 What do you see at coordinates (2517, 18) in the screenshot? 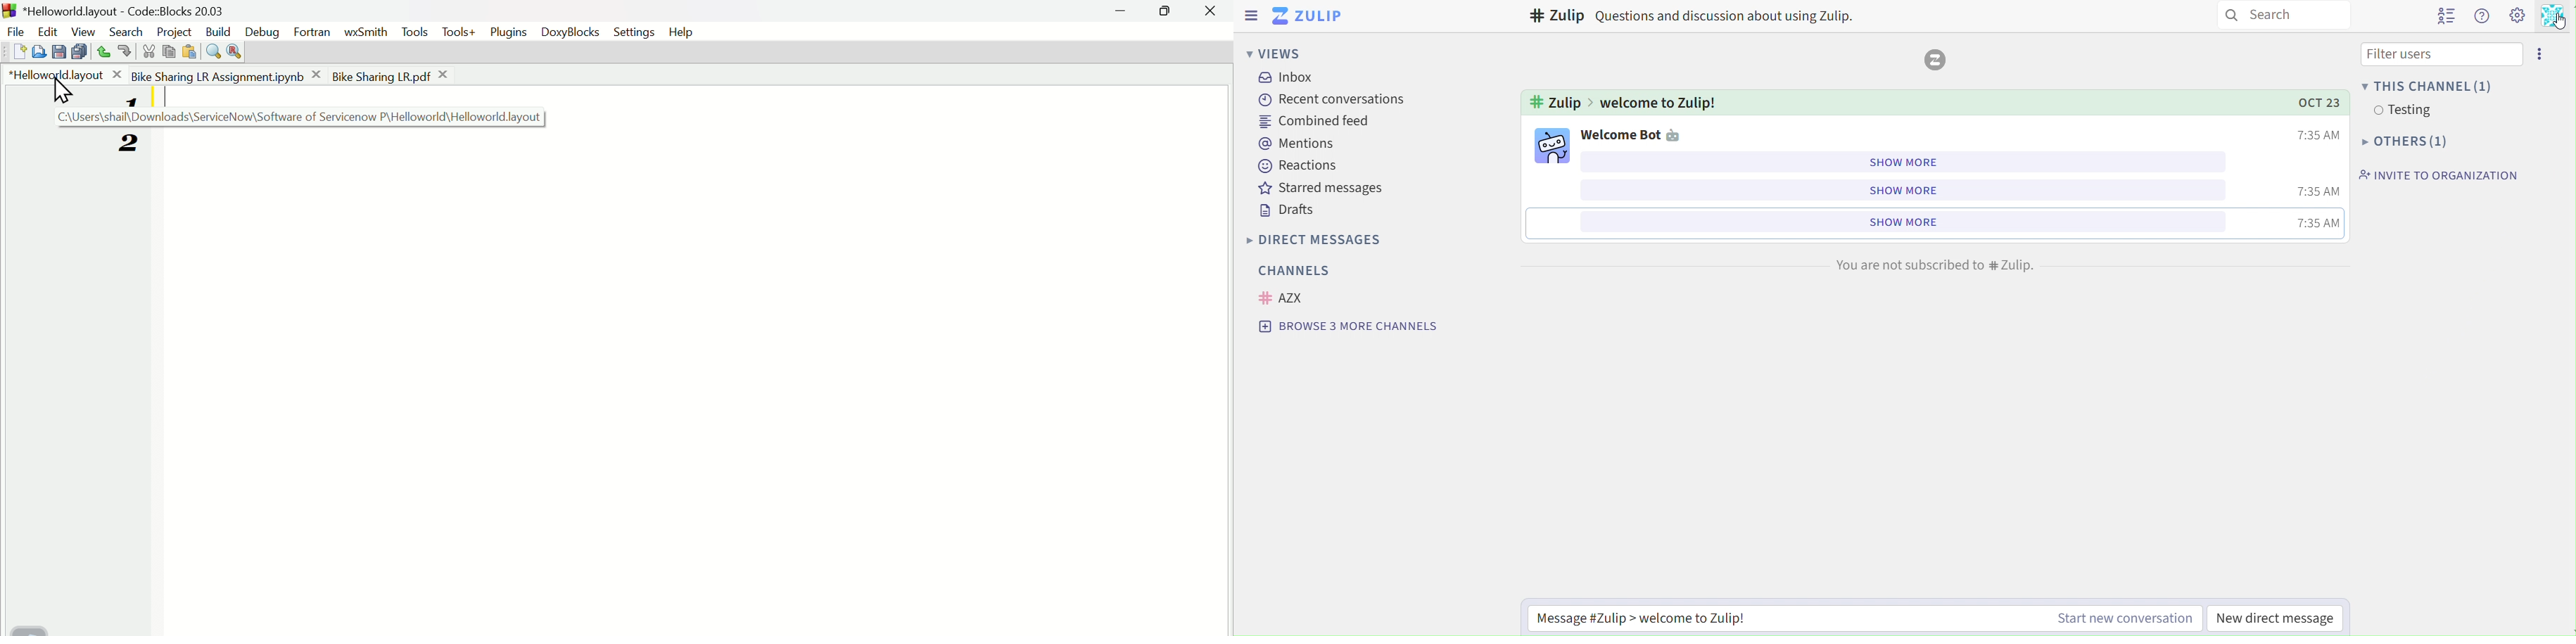
I see `setting` at bounding box center [2517, 18].